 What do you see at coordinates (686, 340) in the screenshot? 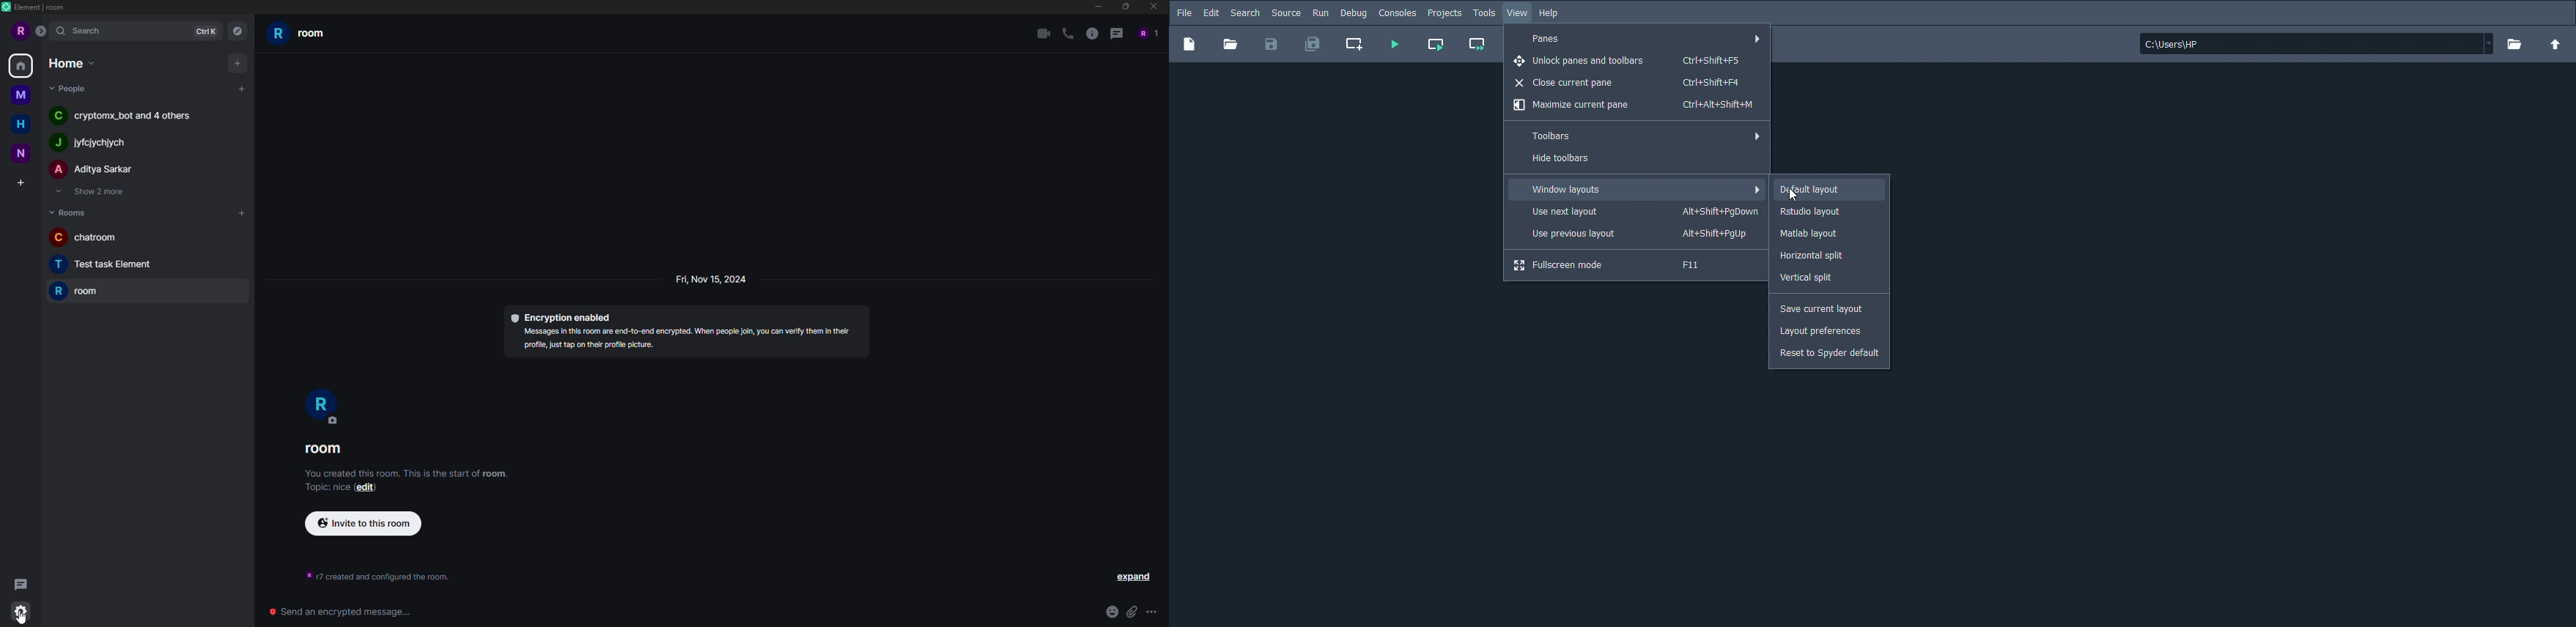
I see `Messages in this room are end-to-end encrypted. When people join, you can verify them in their
profile, just tap on their profil picture.` at bounding box center [686, 340].